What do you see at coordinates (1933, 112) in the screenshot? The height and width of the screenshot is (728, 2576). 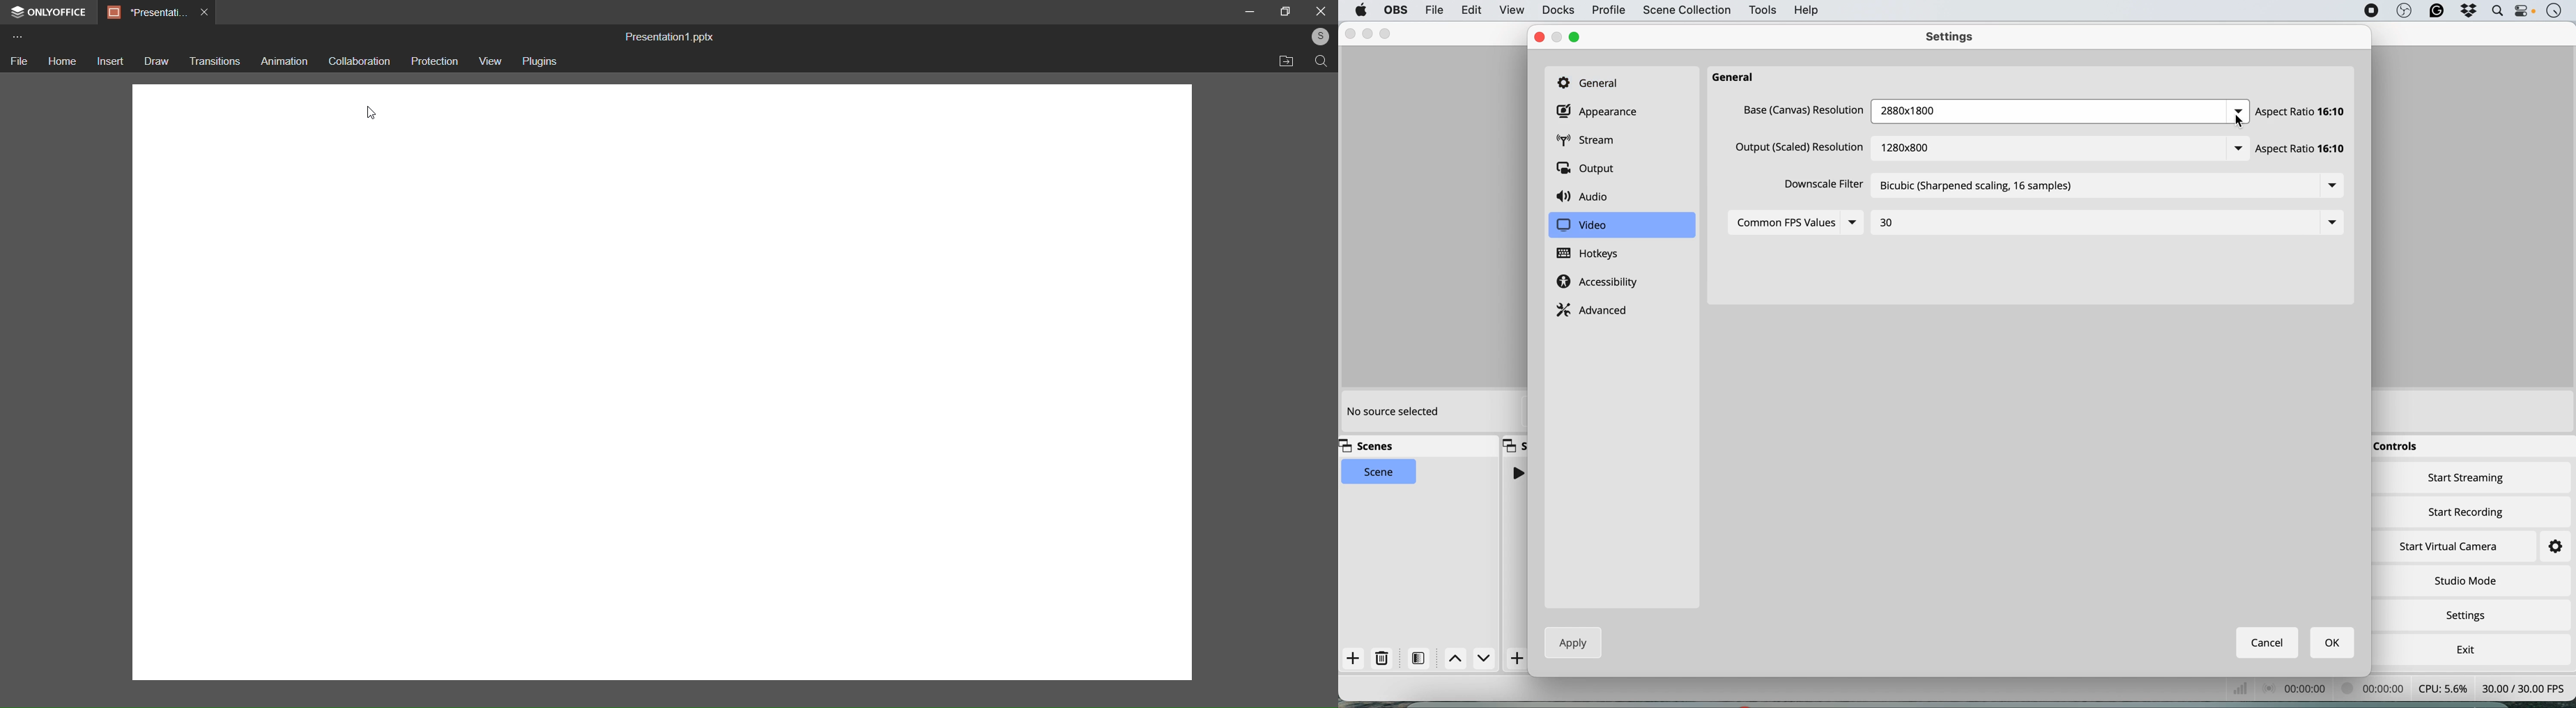 I see `2880x1800` at bounding box center [1933, 112].